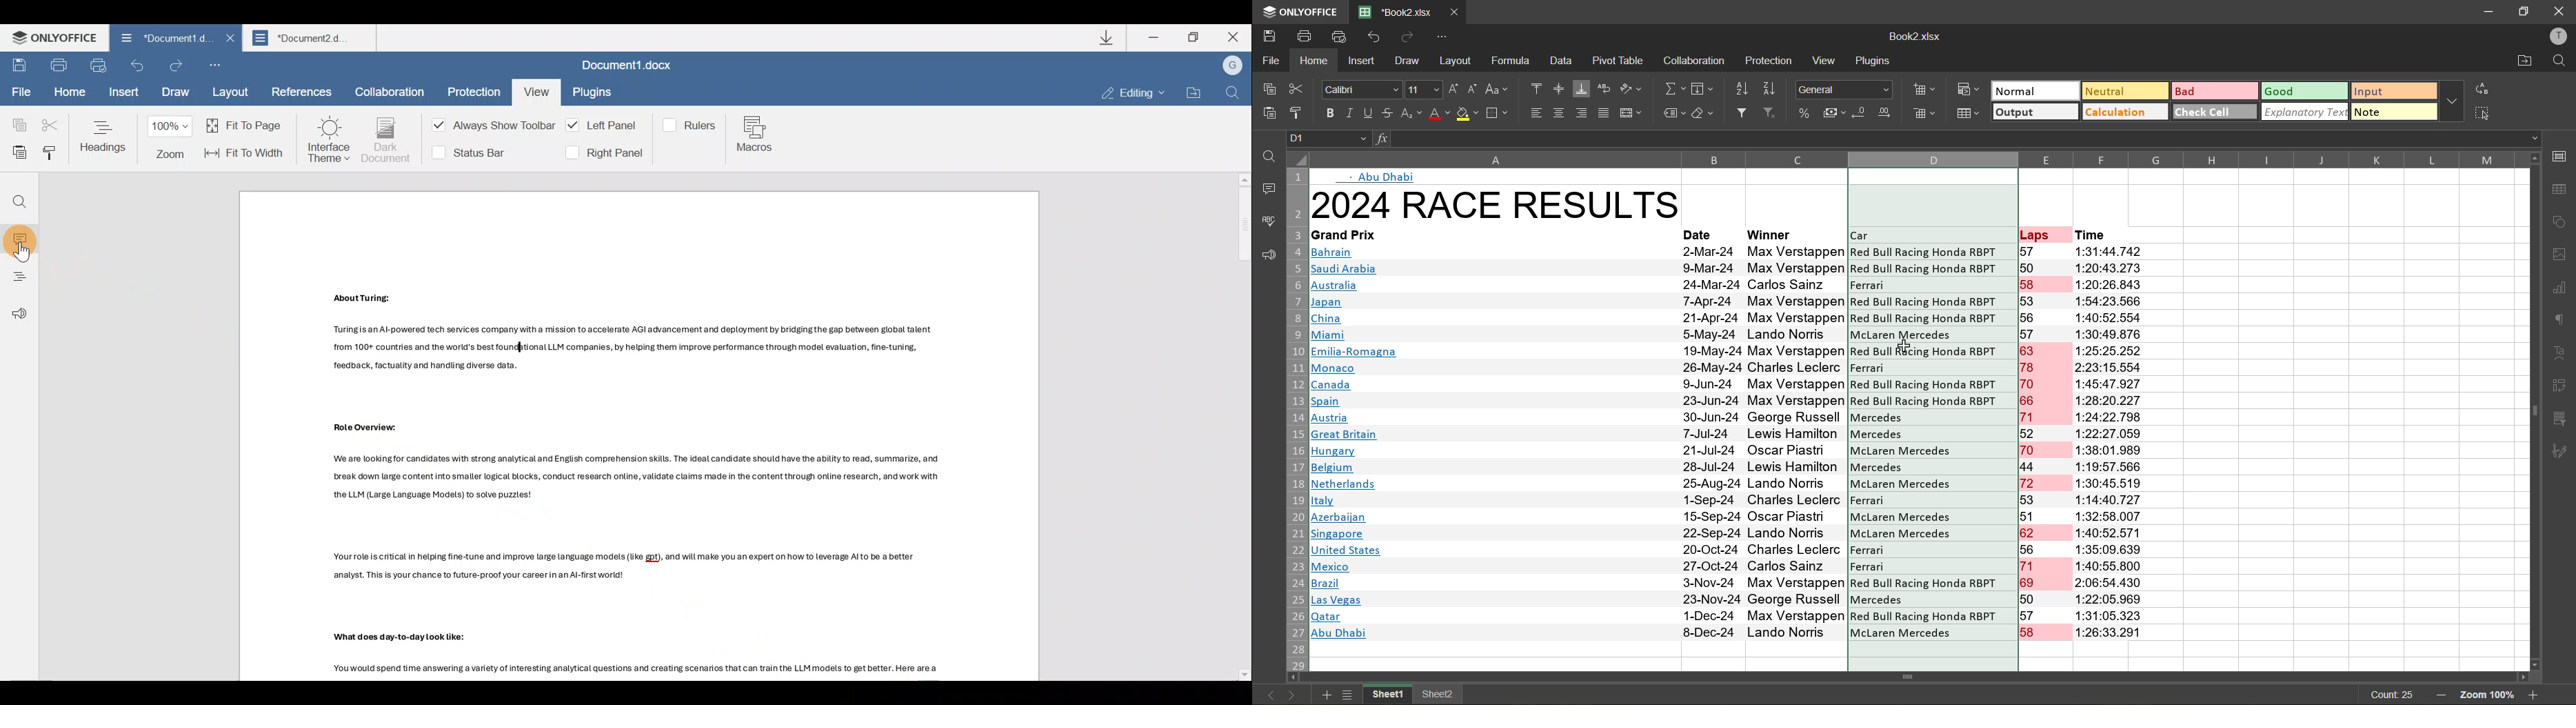 The image size is (2576, 728). I want to click on increment size, so click(1453, 90).